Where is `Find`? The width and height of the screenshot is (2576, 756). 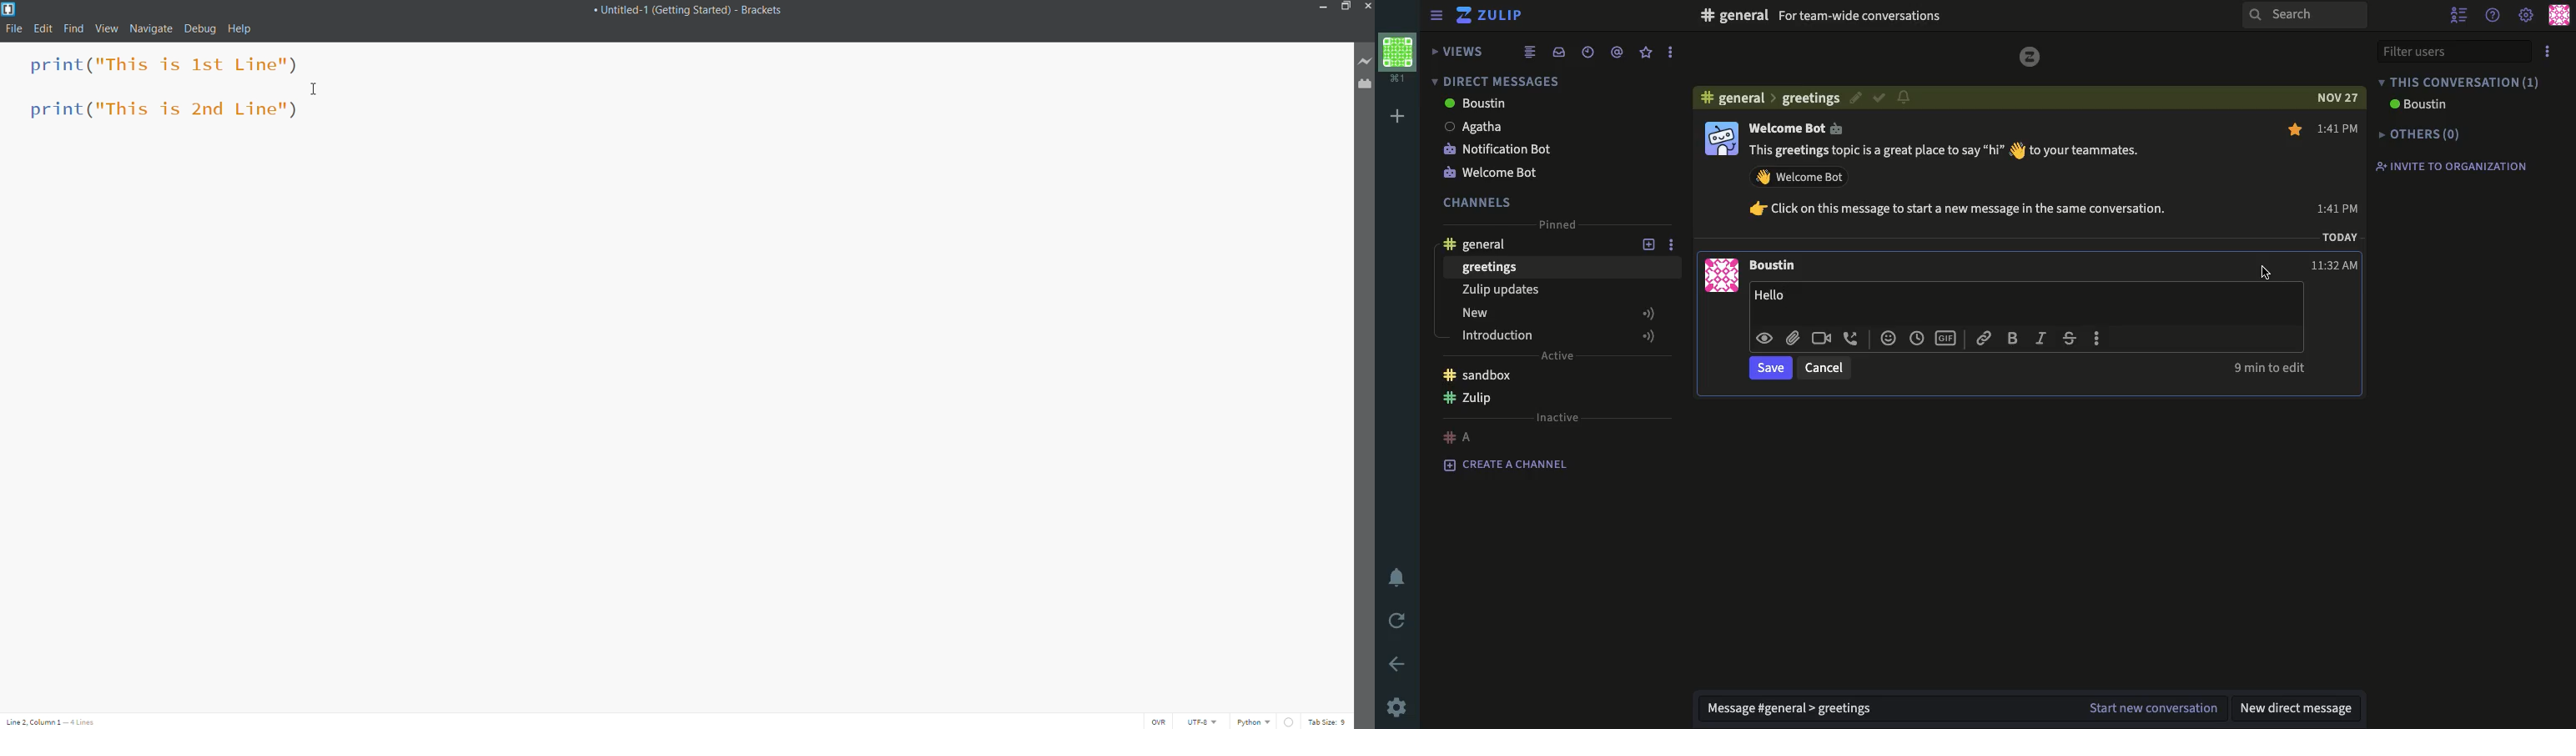 Find is located at coordinates (70, 29).